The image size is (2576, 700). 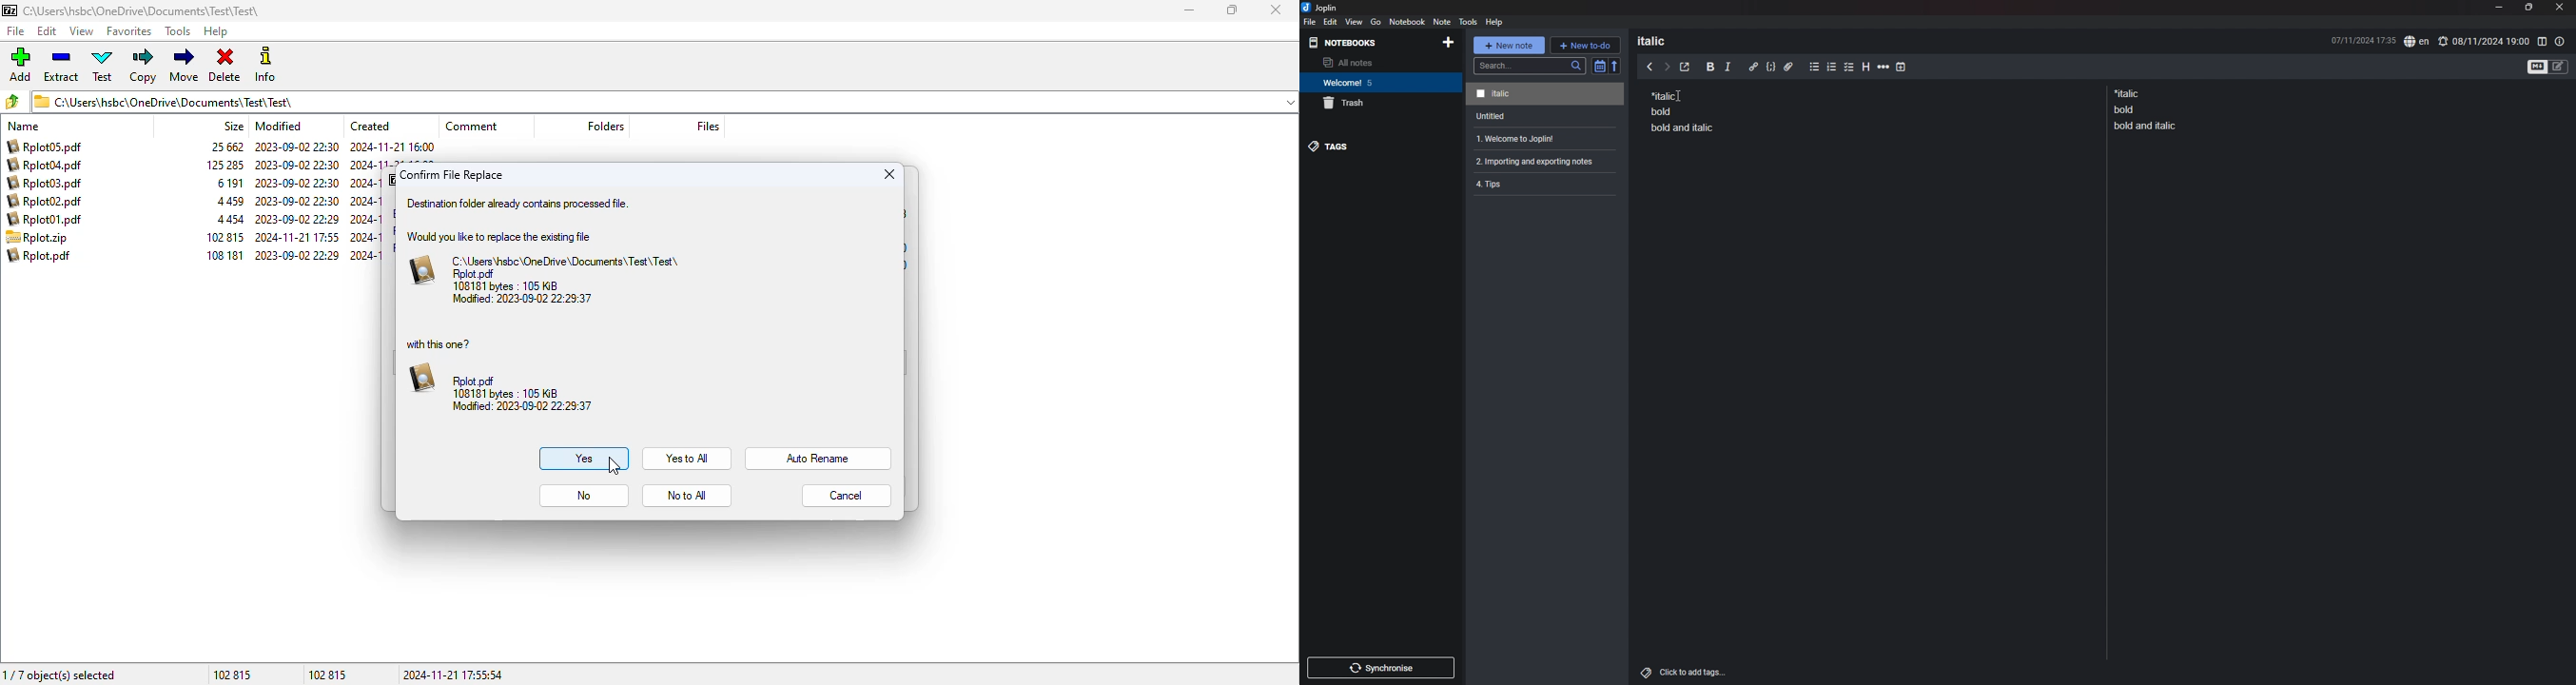 I want to click on view, so click(x=1355, y=21).